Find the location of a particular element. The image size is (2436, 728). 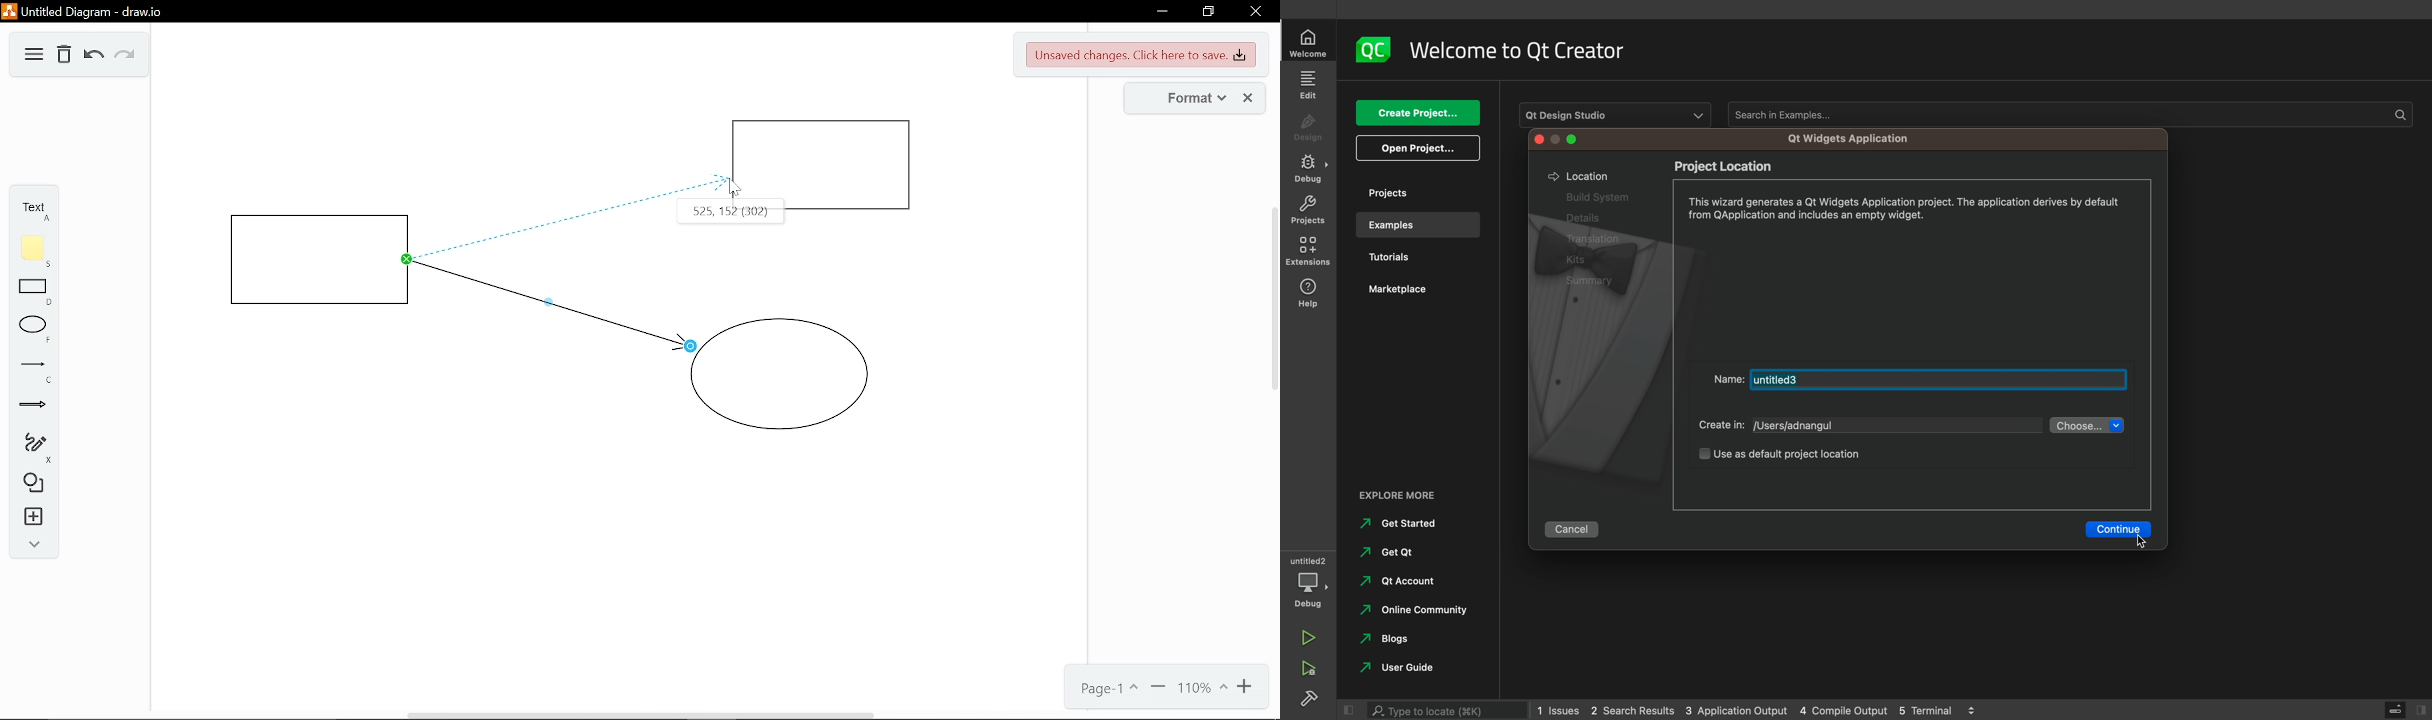

 is located at coordinates (1388, 642).